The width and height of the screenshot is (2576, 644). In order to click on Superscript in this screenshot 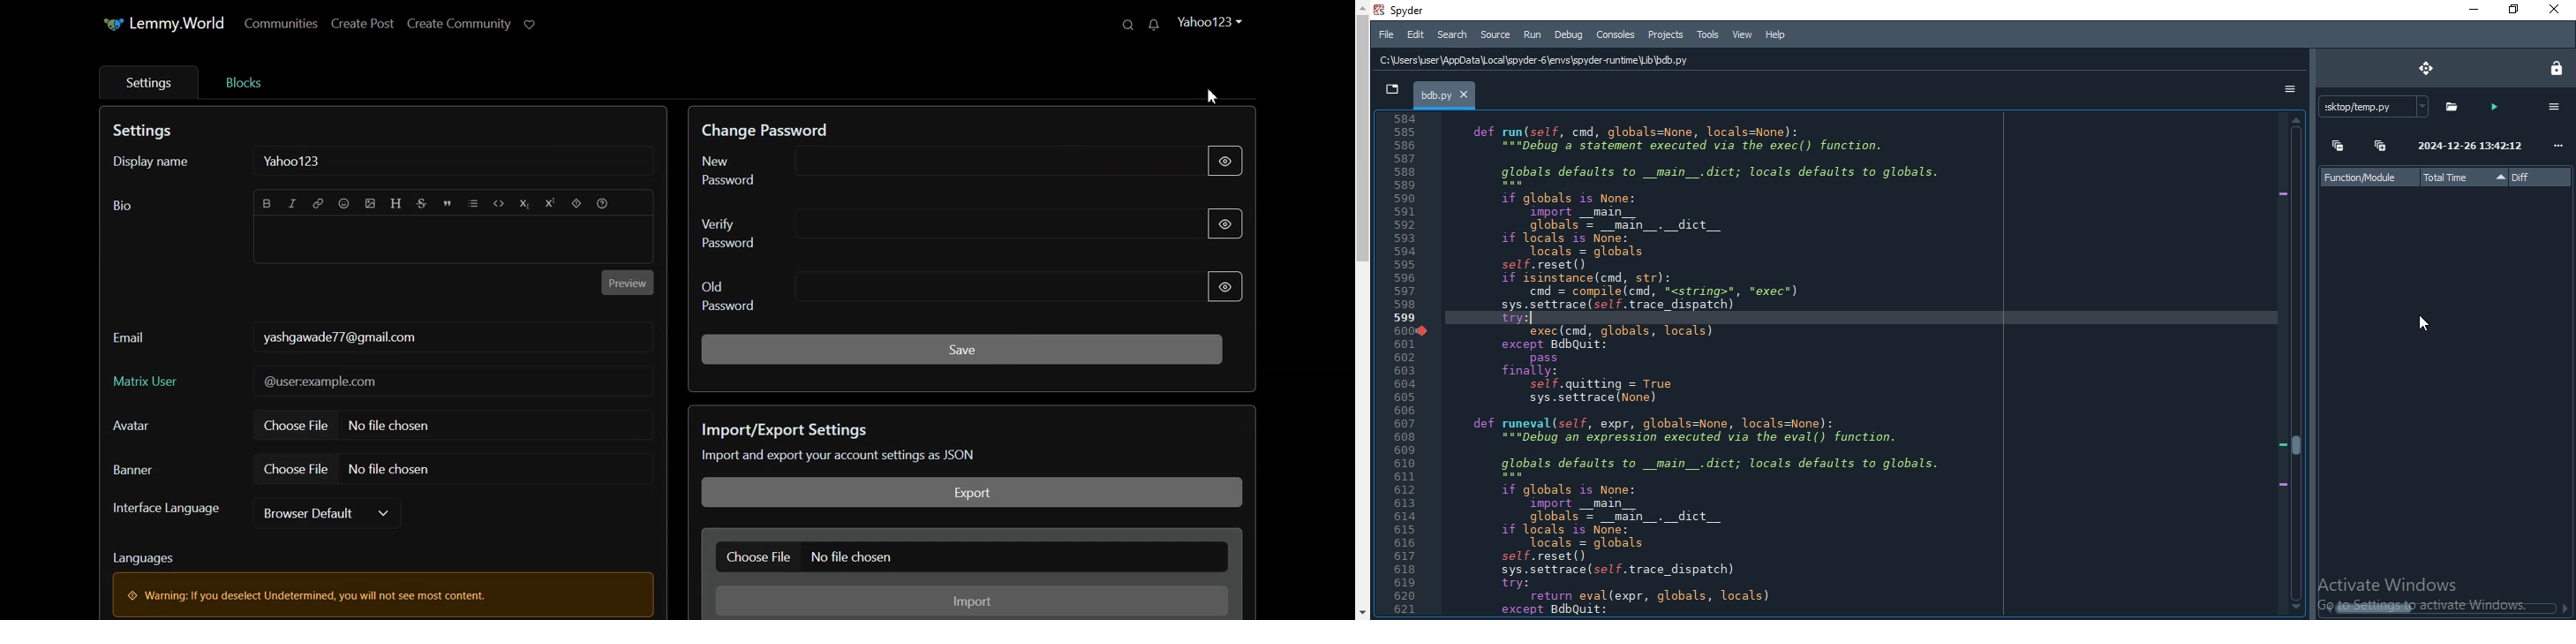, I will do `click(550, 202)`.